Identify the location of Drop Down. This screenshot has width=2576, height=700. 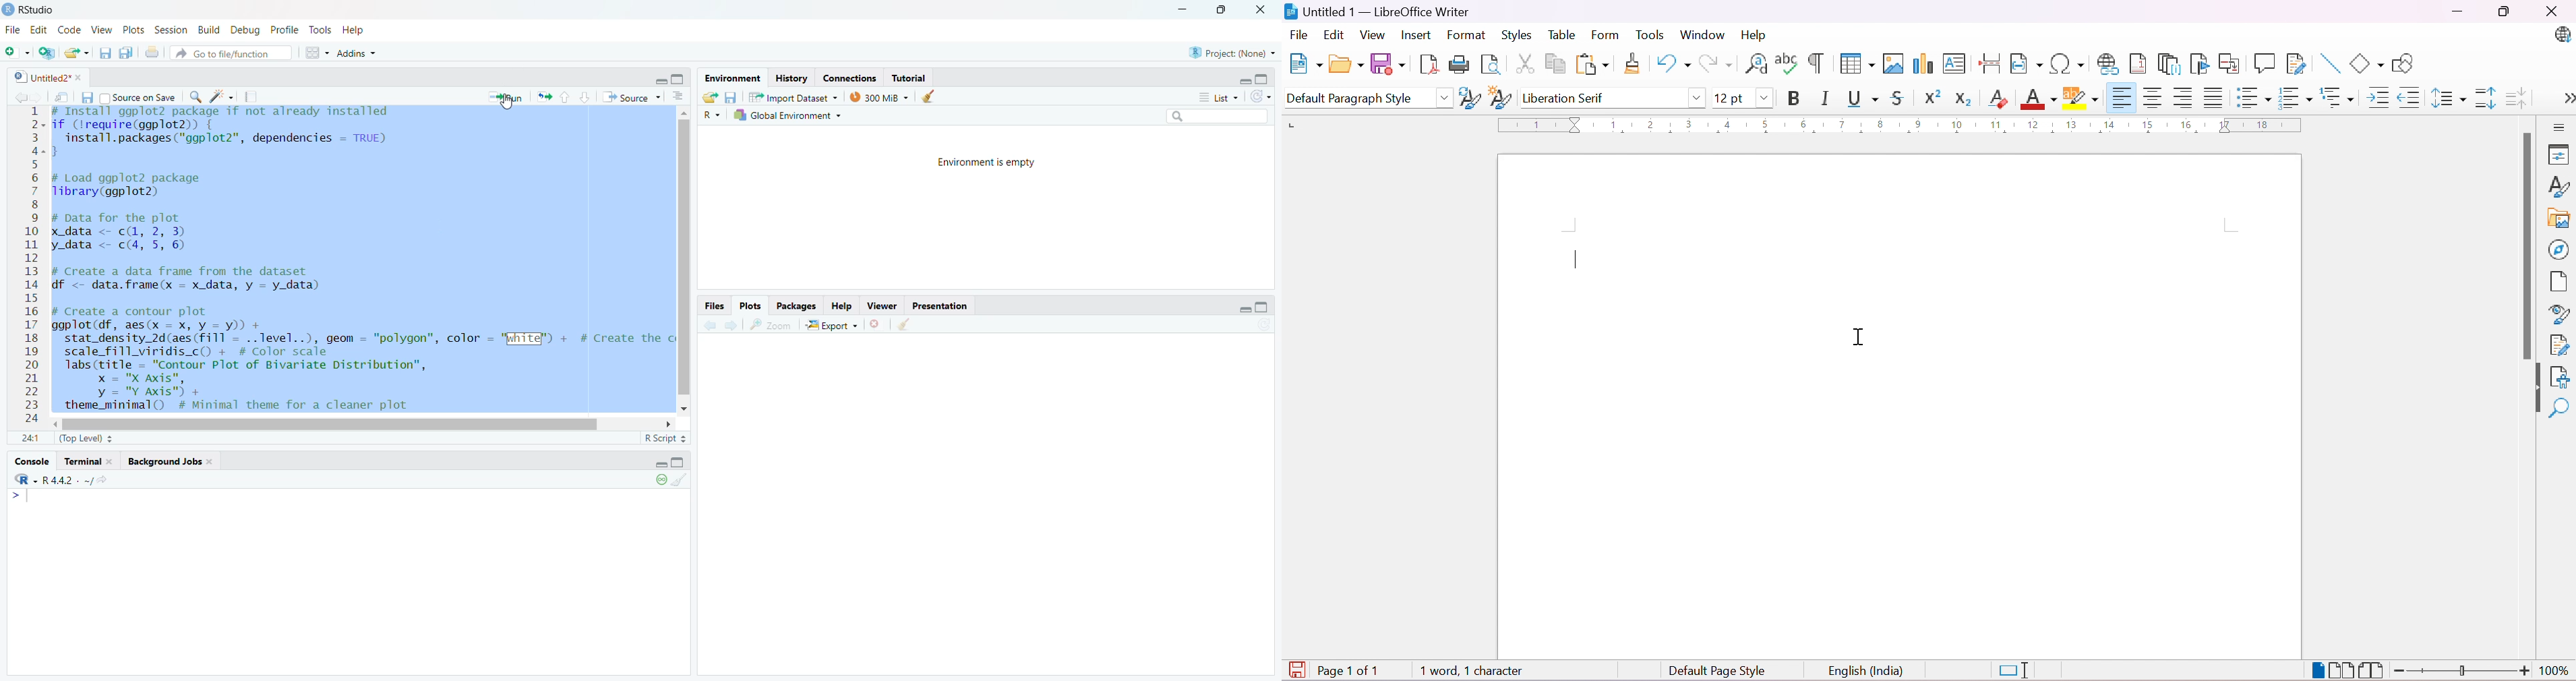
(1696, 100).